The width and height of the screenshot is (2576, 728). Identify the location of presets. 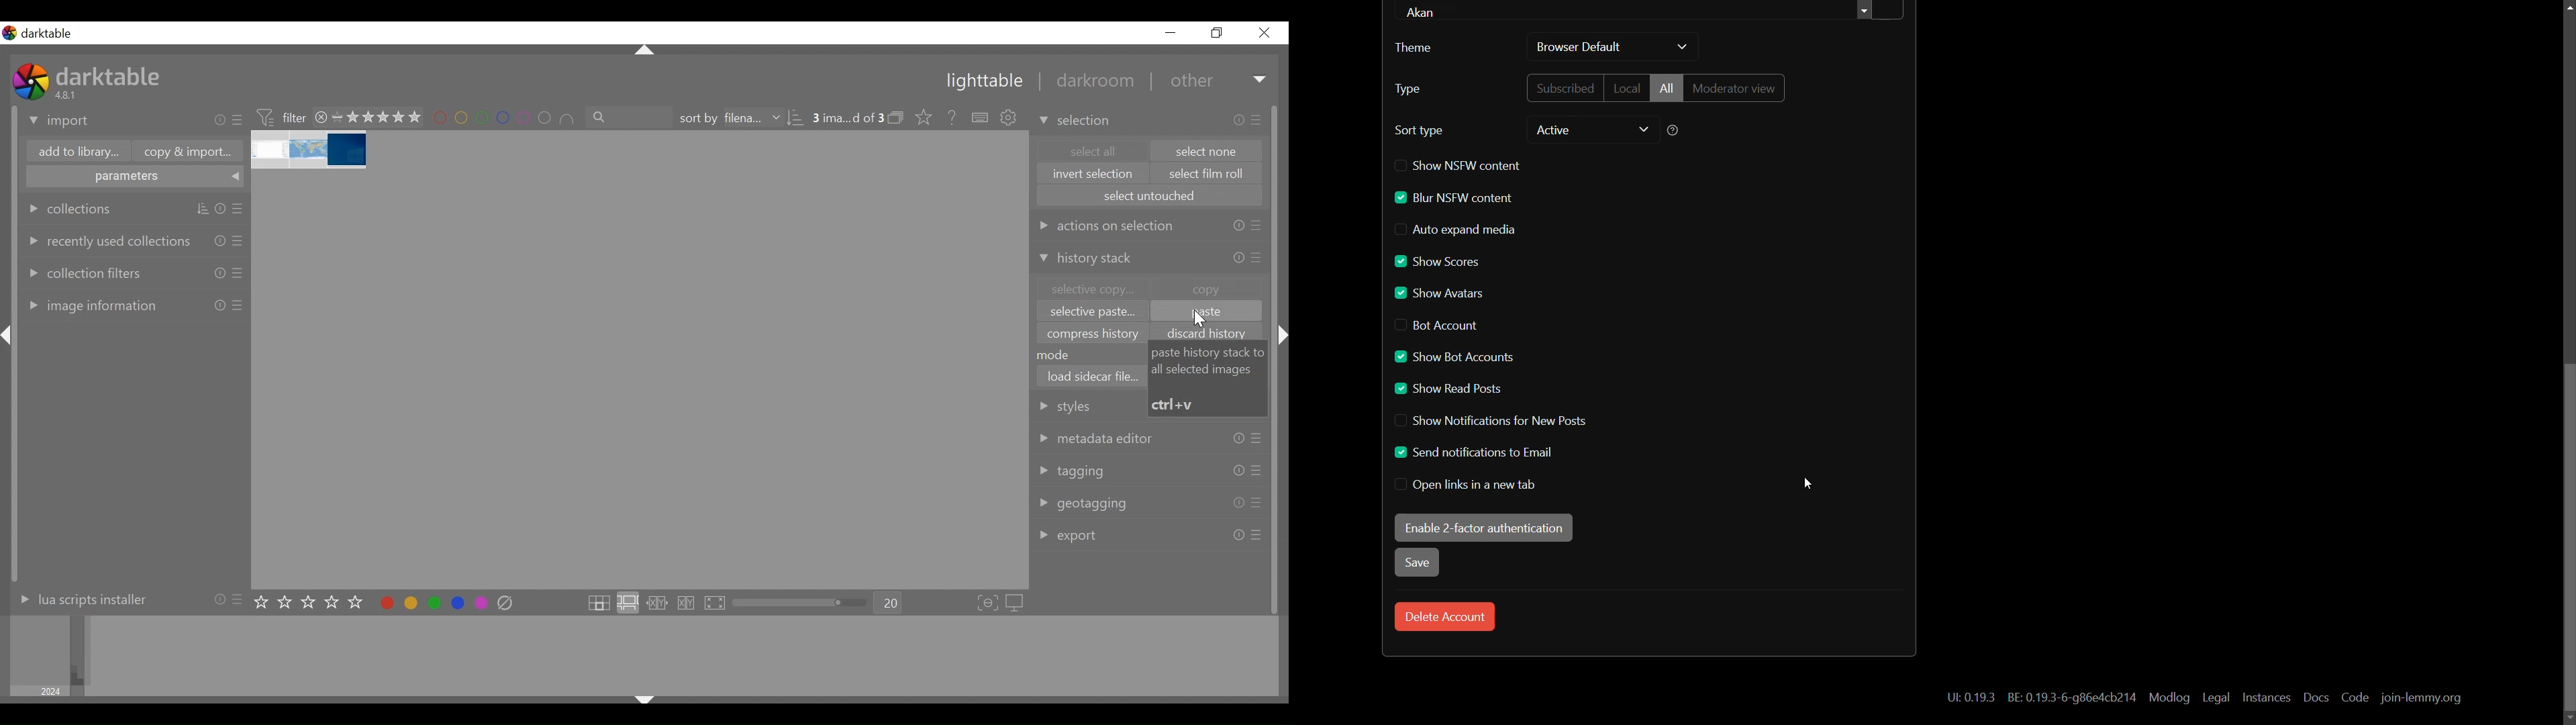
(239, 273).